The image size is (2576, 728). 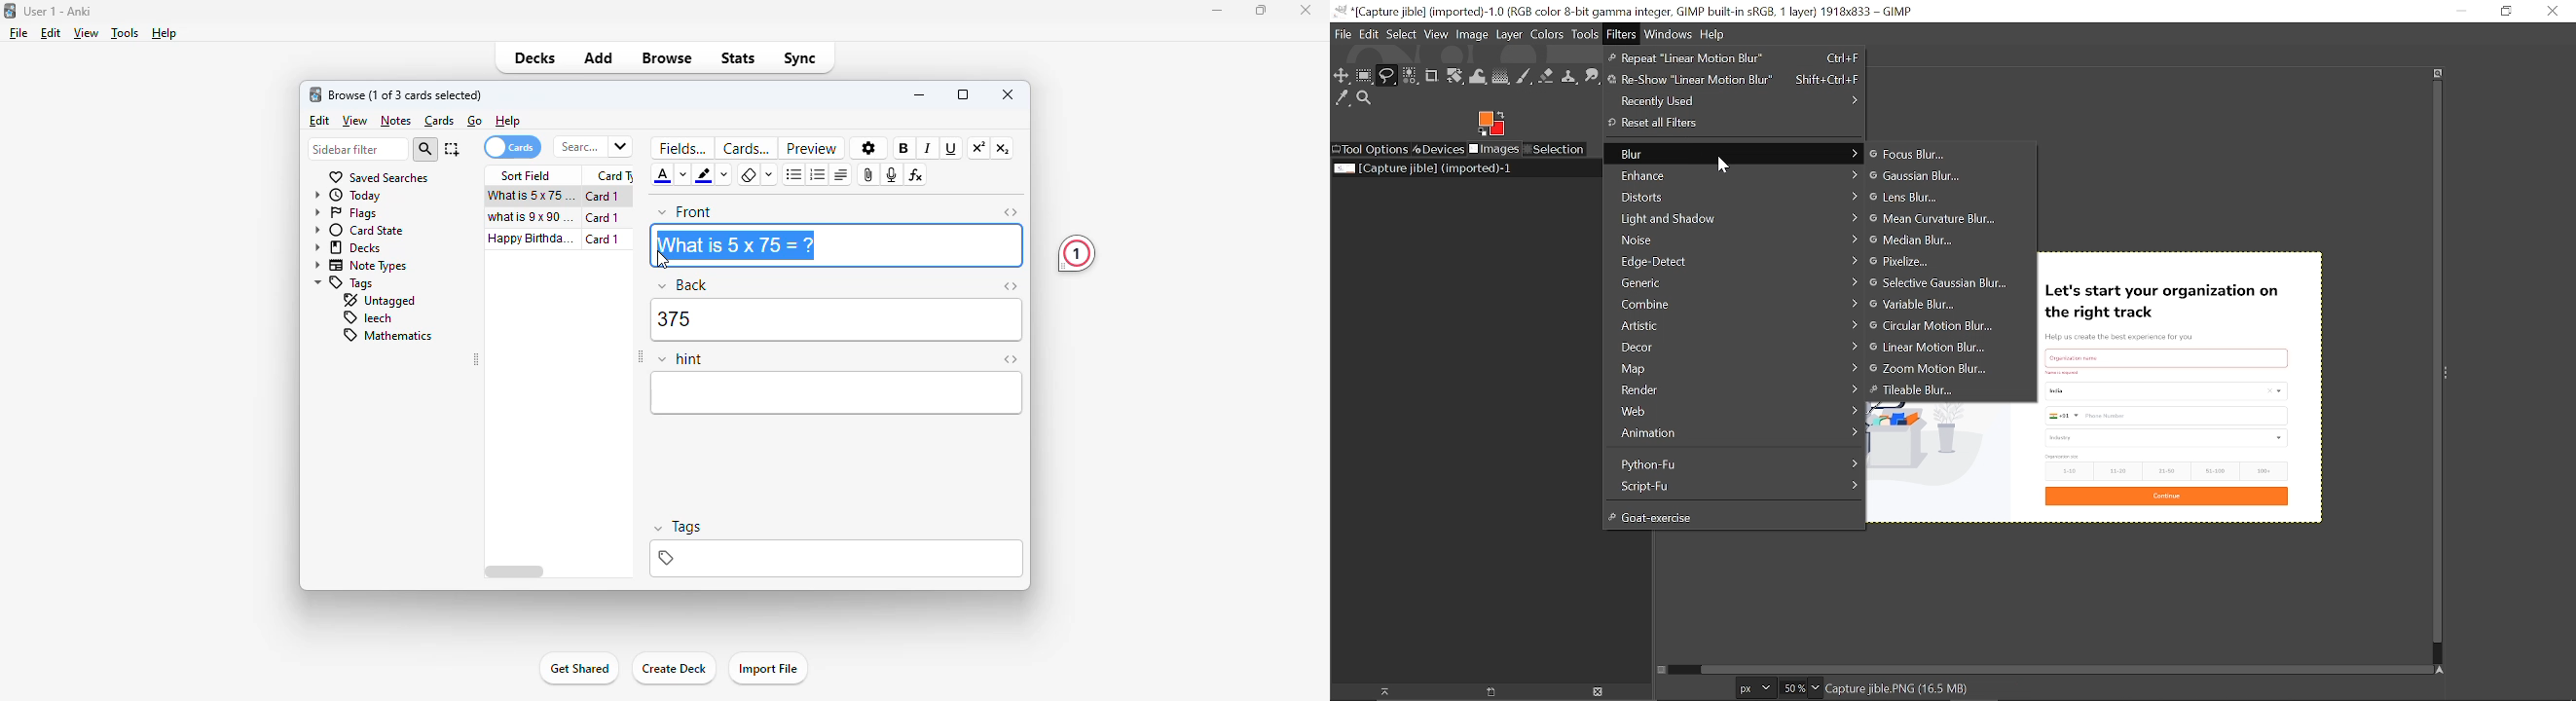 I want to click on options, so click(x=866, y=147).